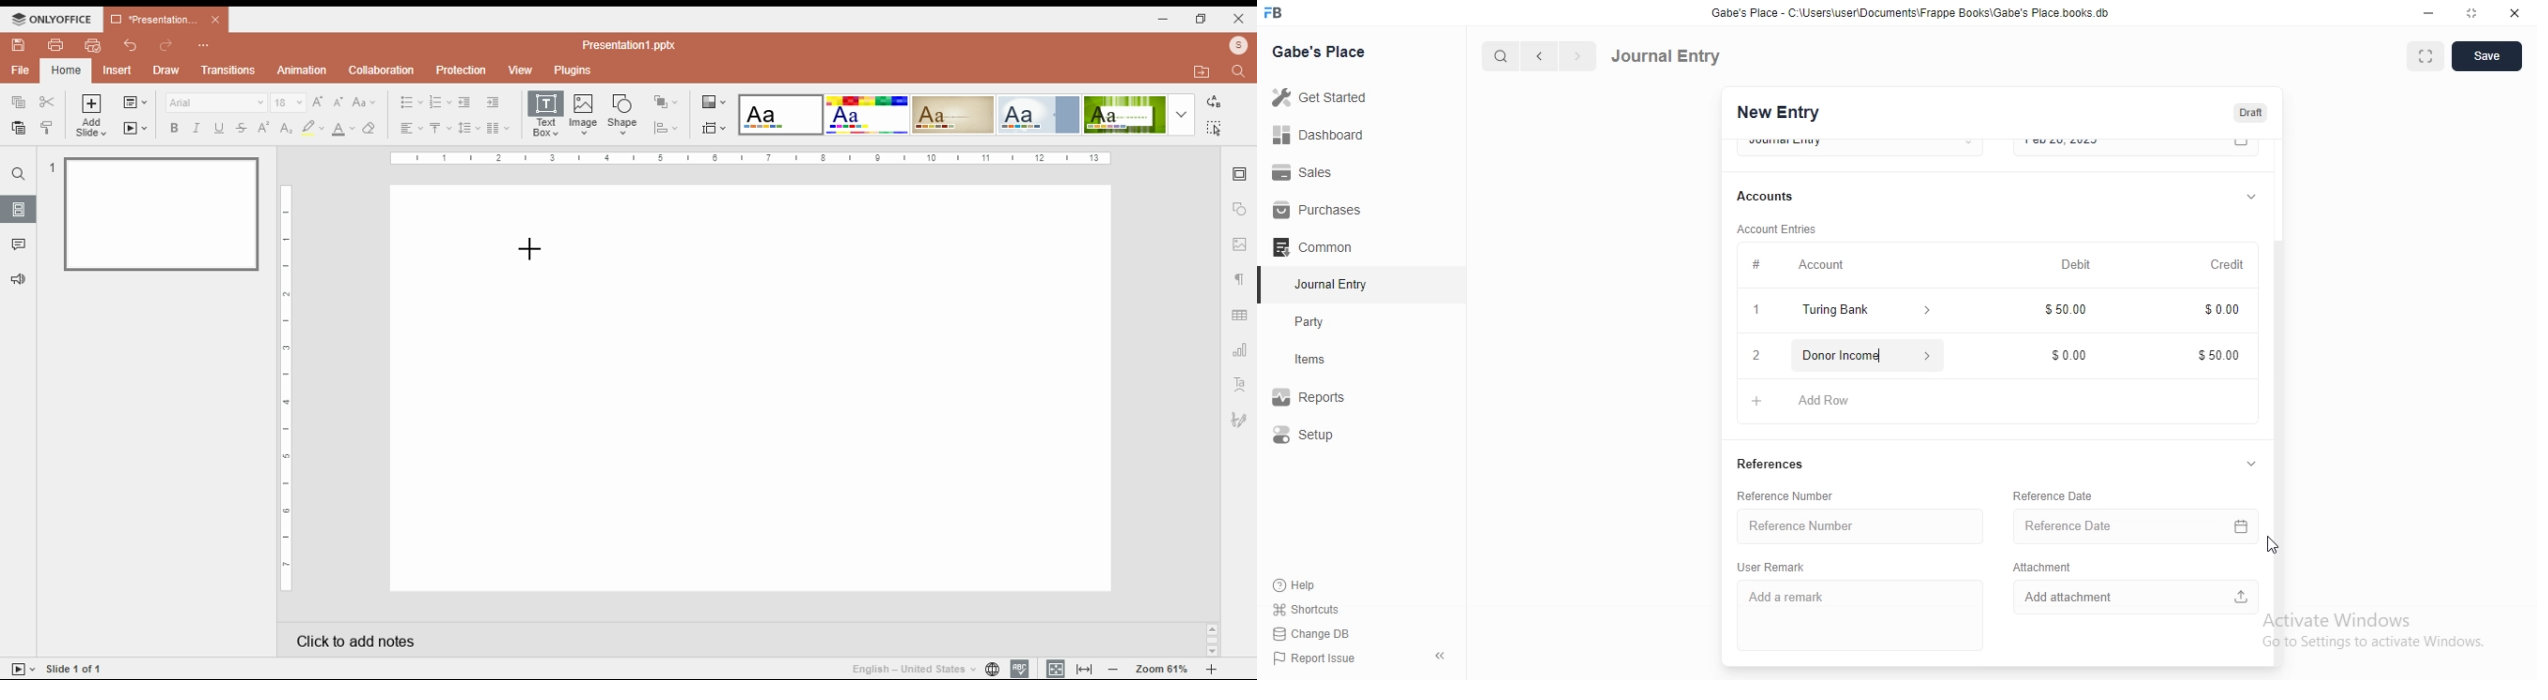  Describe the element at coordinates (20, 127) in the screenshot. I see `paste` at that location.